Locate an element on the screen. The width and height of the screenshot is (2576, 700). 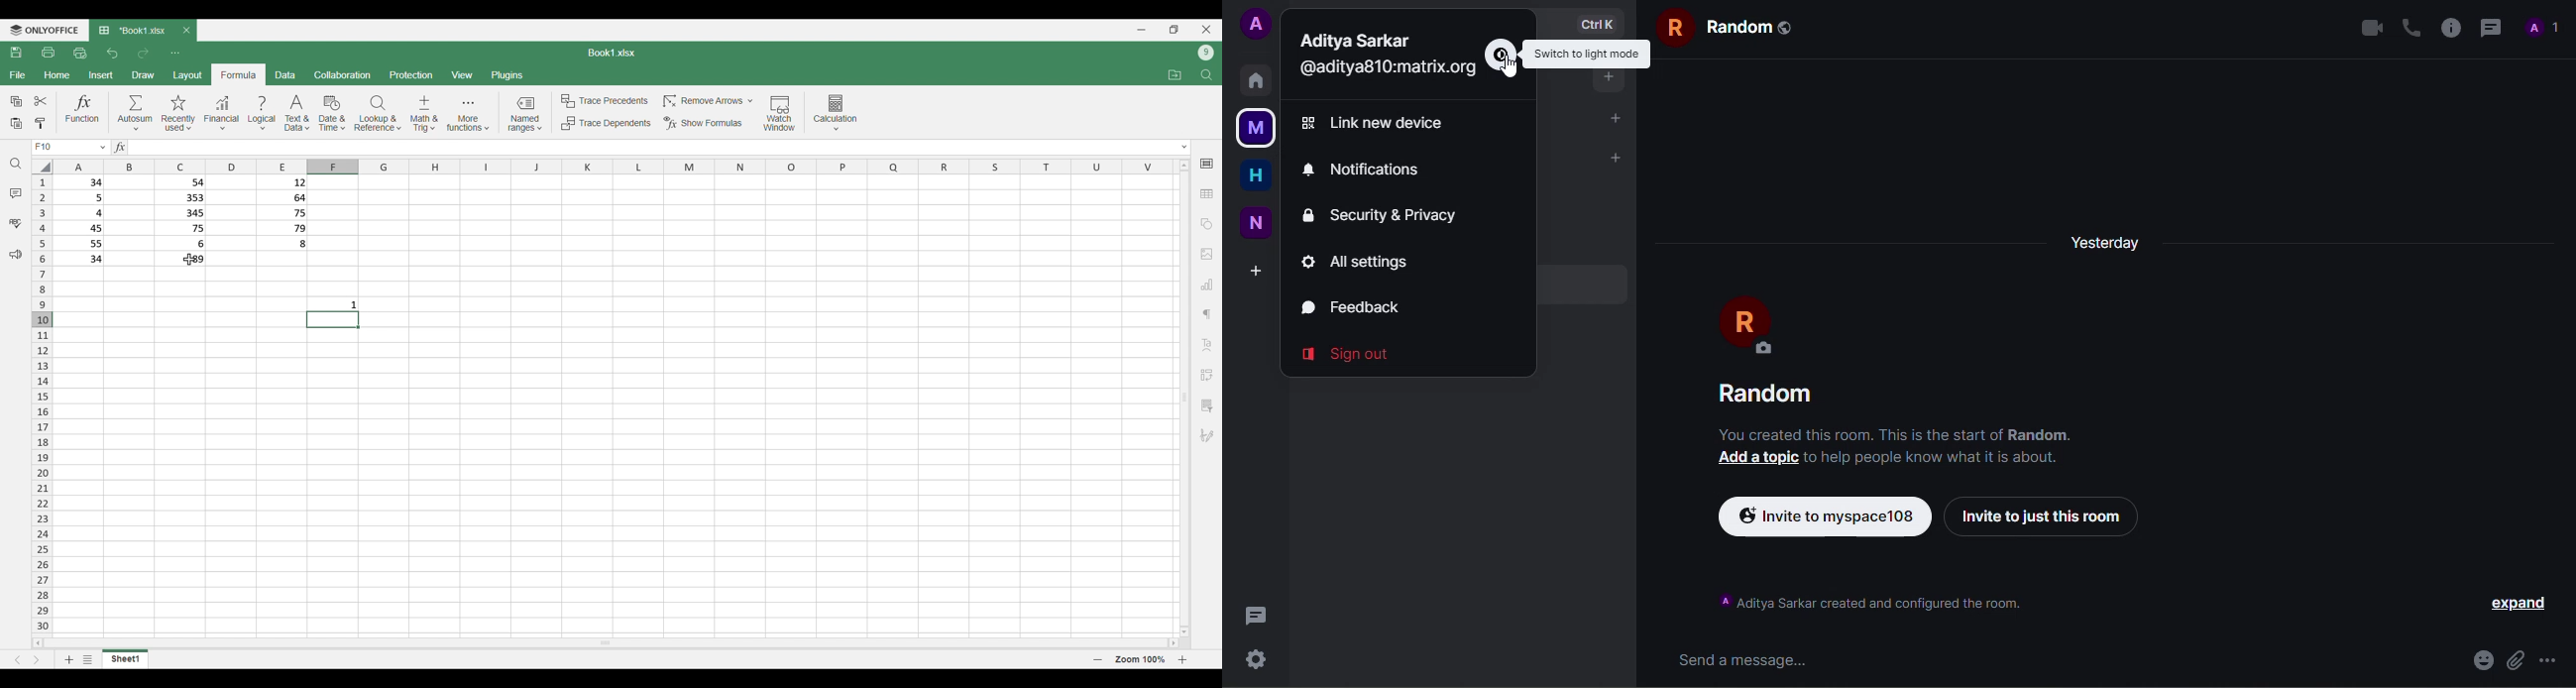
Indicates rows is located at coordinates (42, 403).